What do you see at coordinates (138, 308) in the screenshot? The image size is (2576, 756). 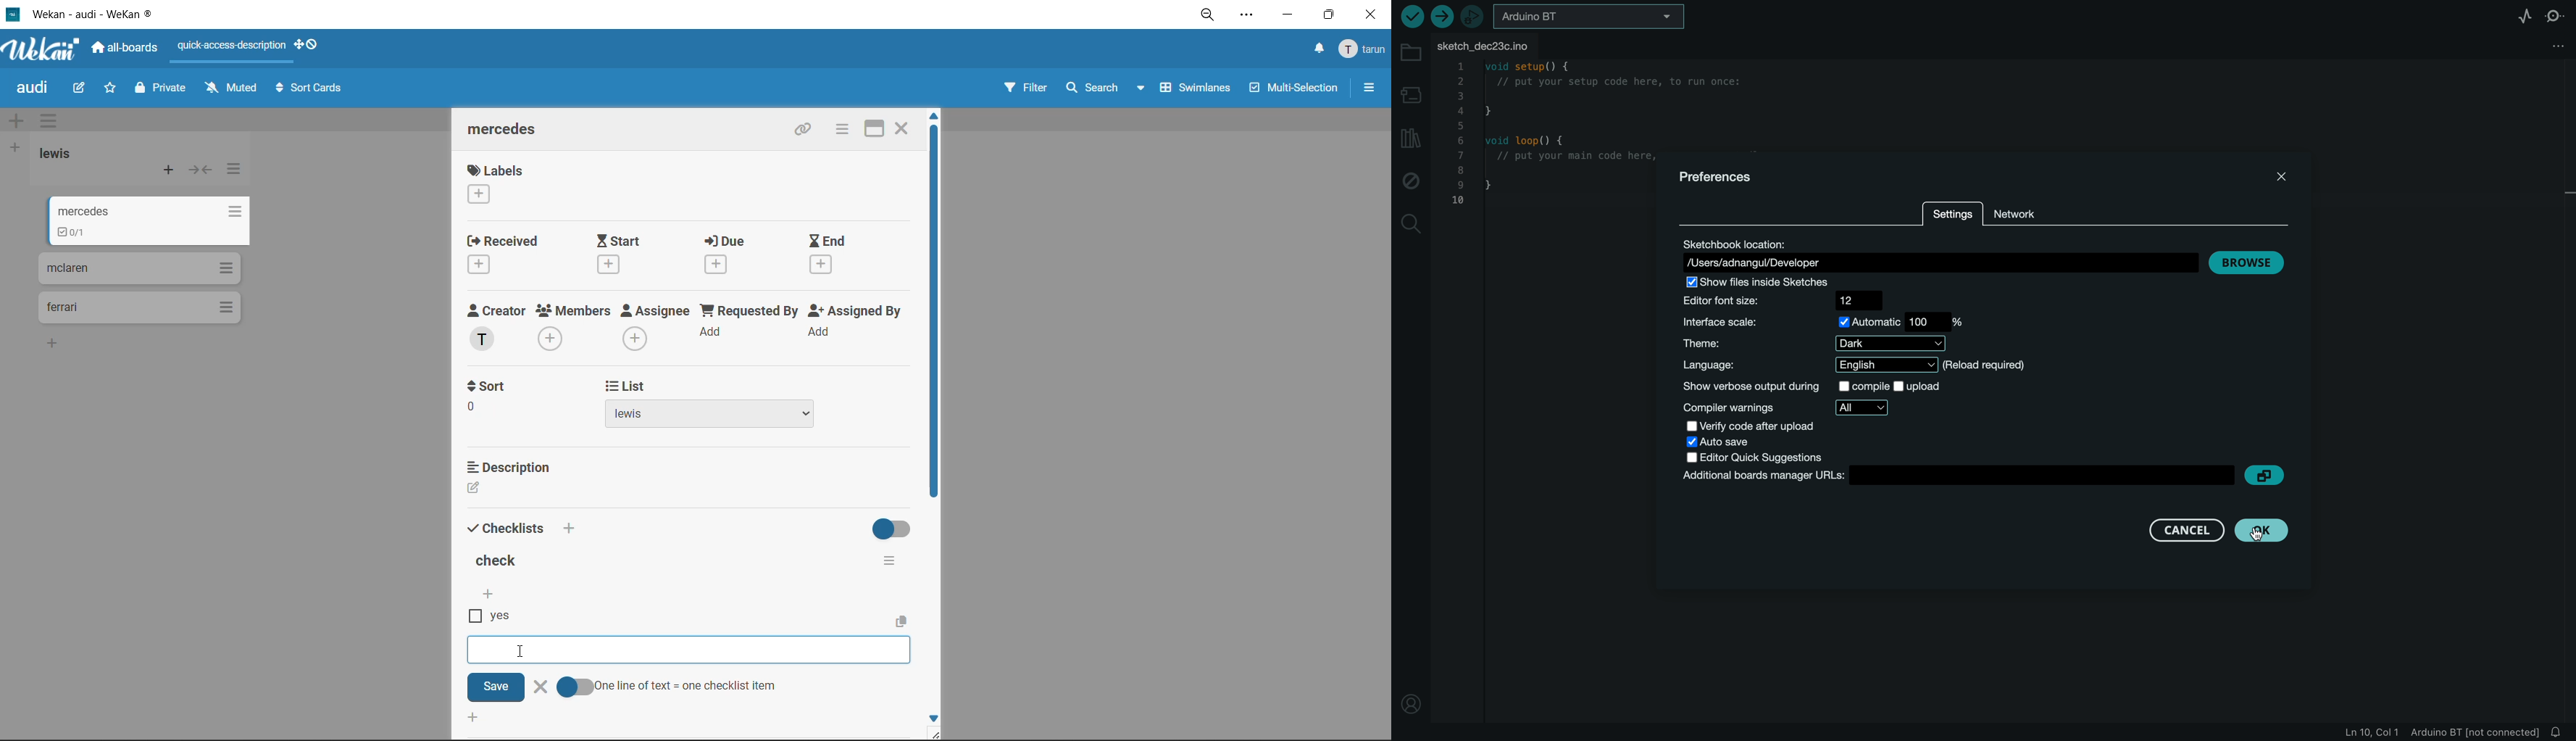 I see `cards` at bounding box center [138, 308].